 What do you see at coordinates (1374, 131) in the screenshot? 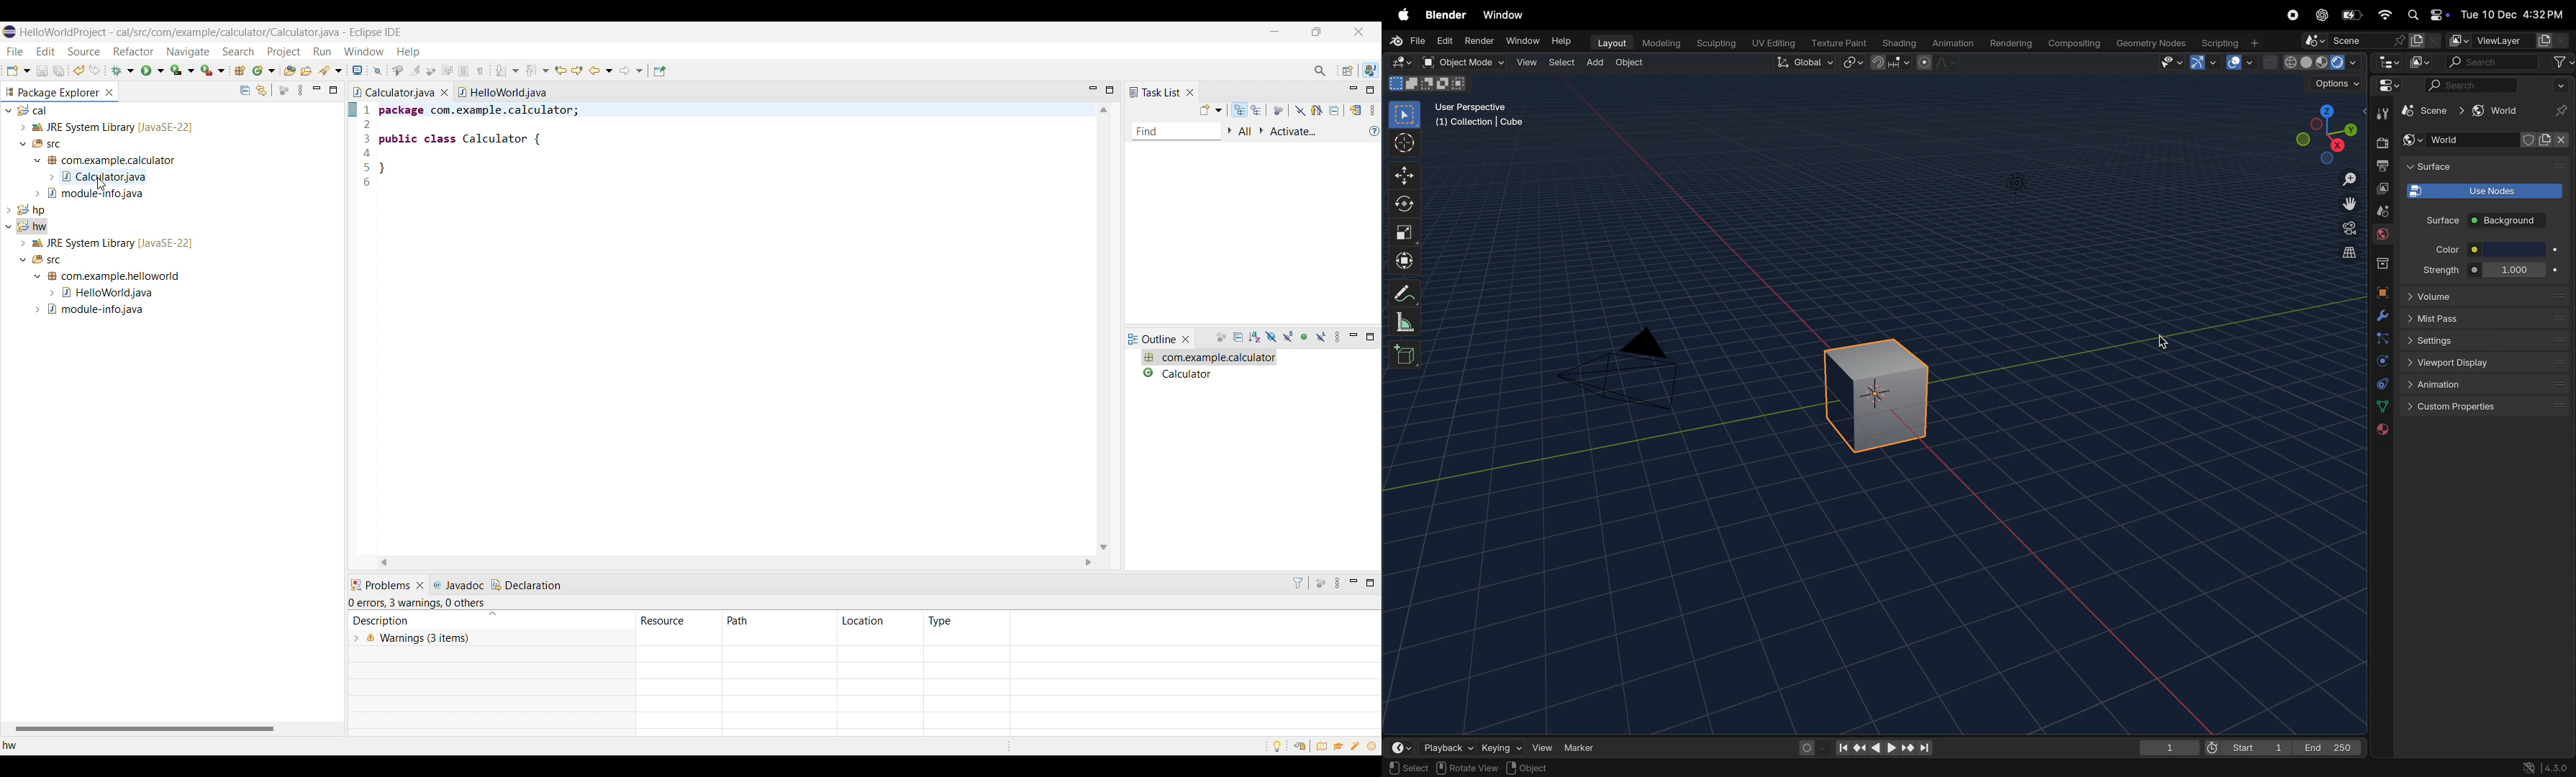
I see `Show tasks UI legend` at bounding box center [1374, 131].